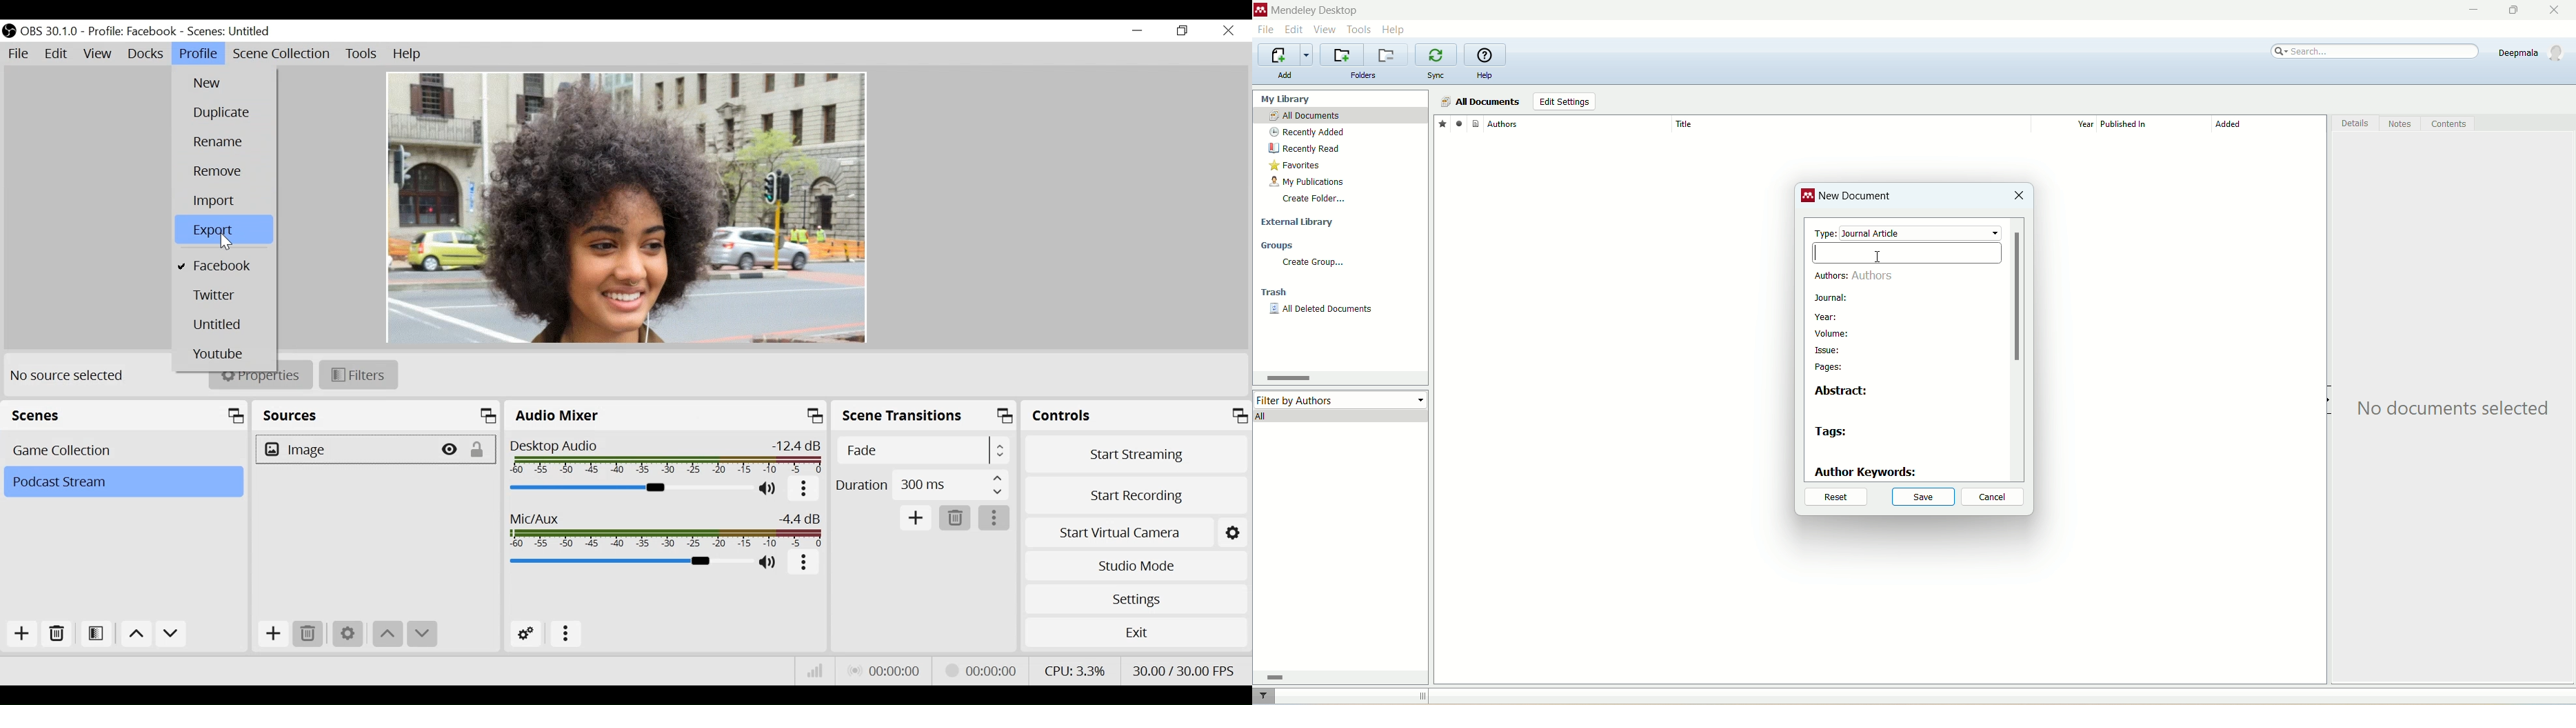 The height and width of the screenshot is (728, 2576). Describe the element at coordinates (422, 634) in the screenshot. I see `Move down` at that location.